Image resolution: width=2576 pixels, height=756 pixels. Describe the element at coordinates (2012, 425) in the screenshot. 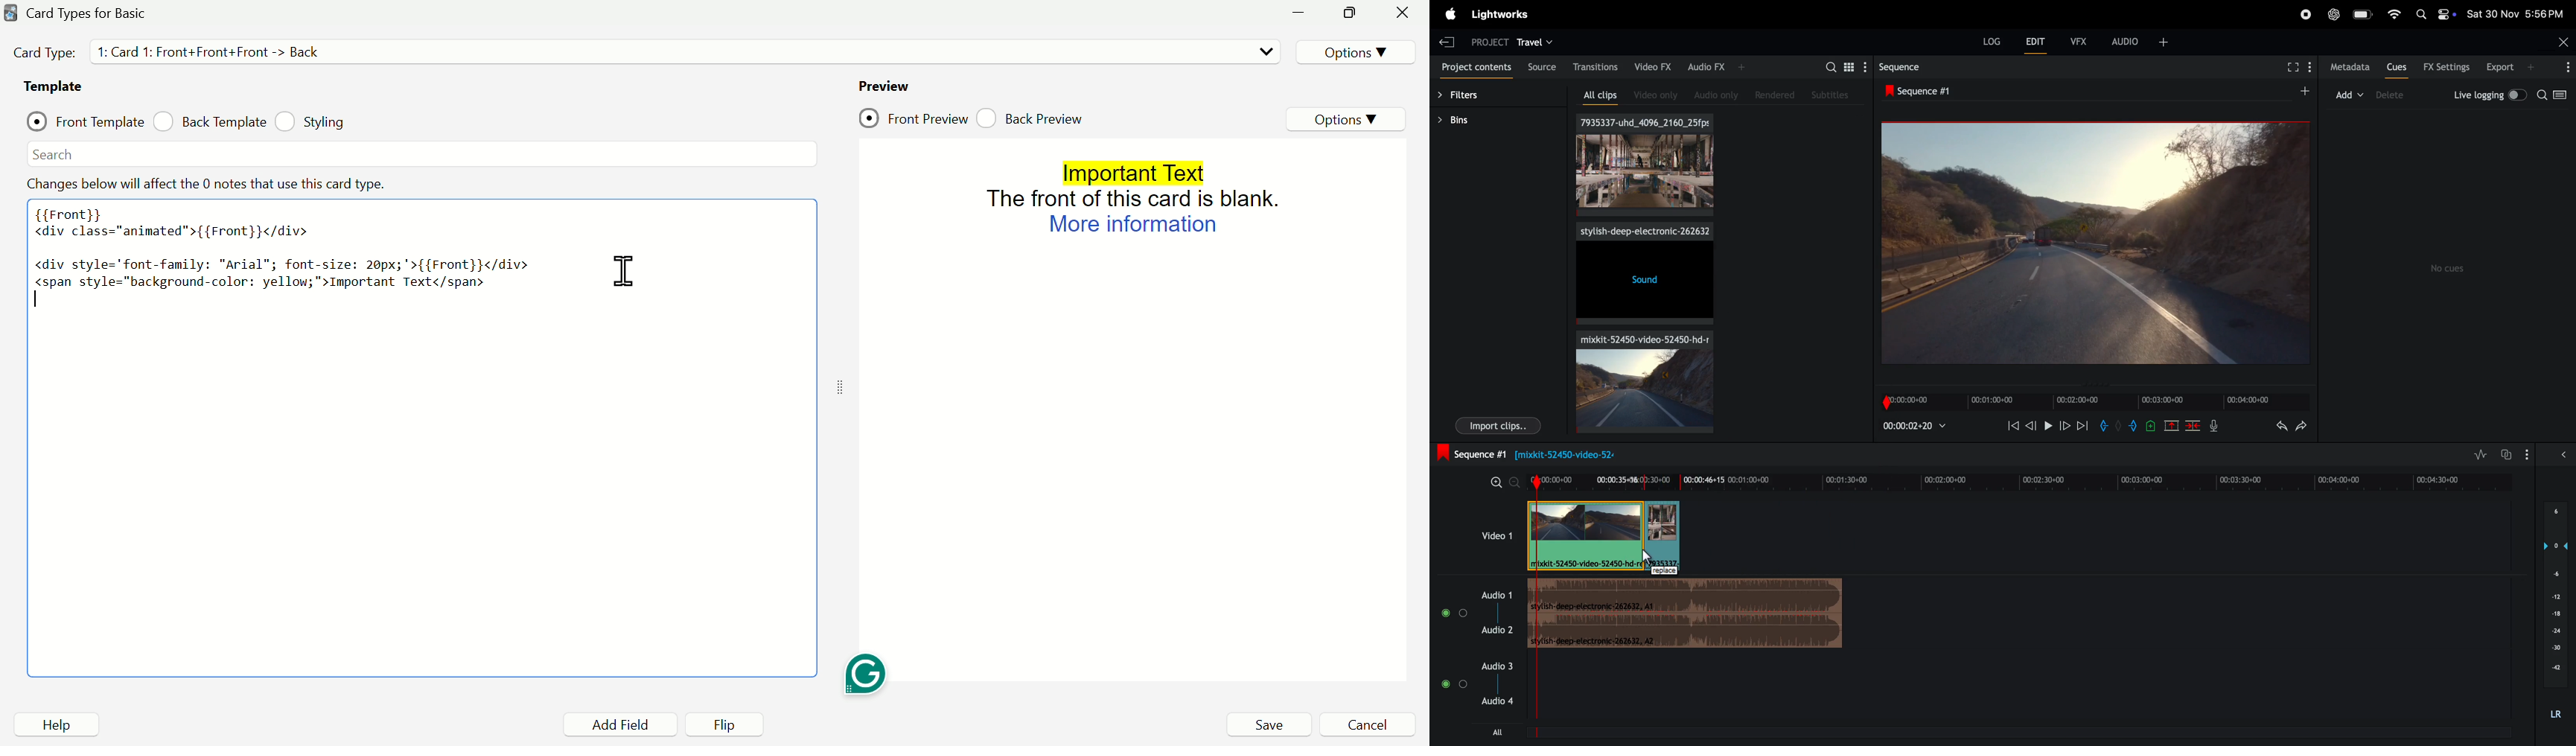

I see `rewind` at that location.